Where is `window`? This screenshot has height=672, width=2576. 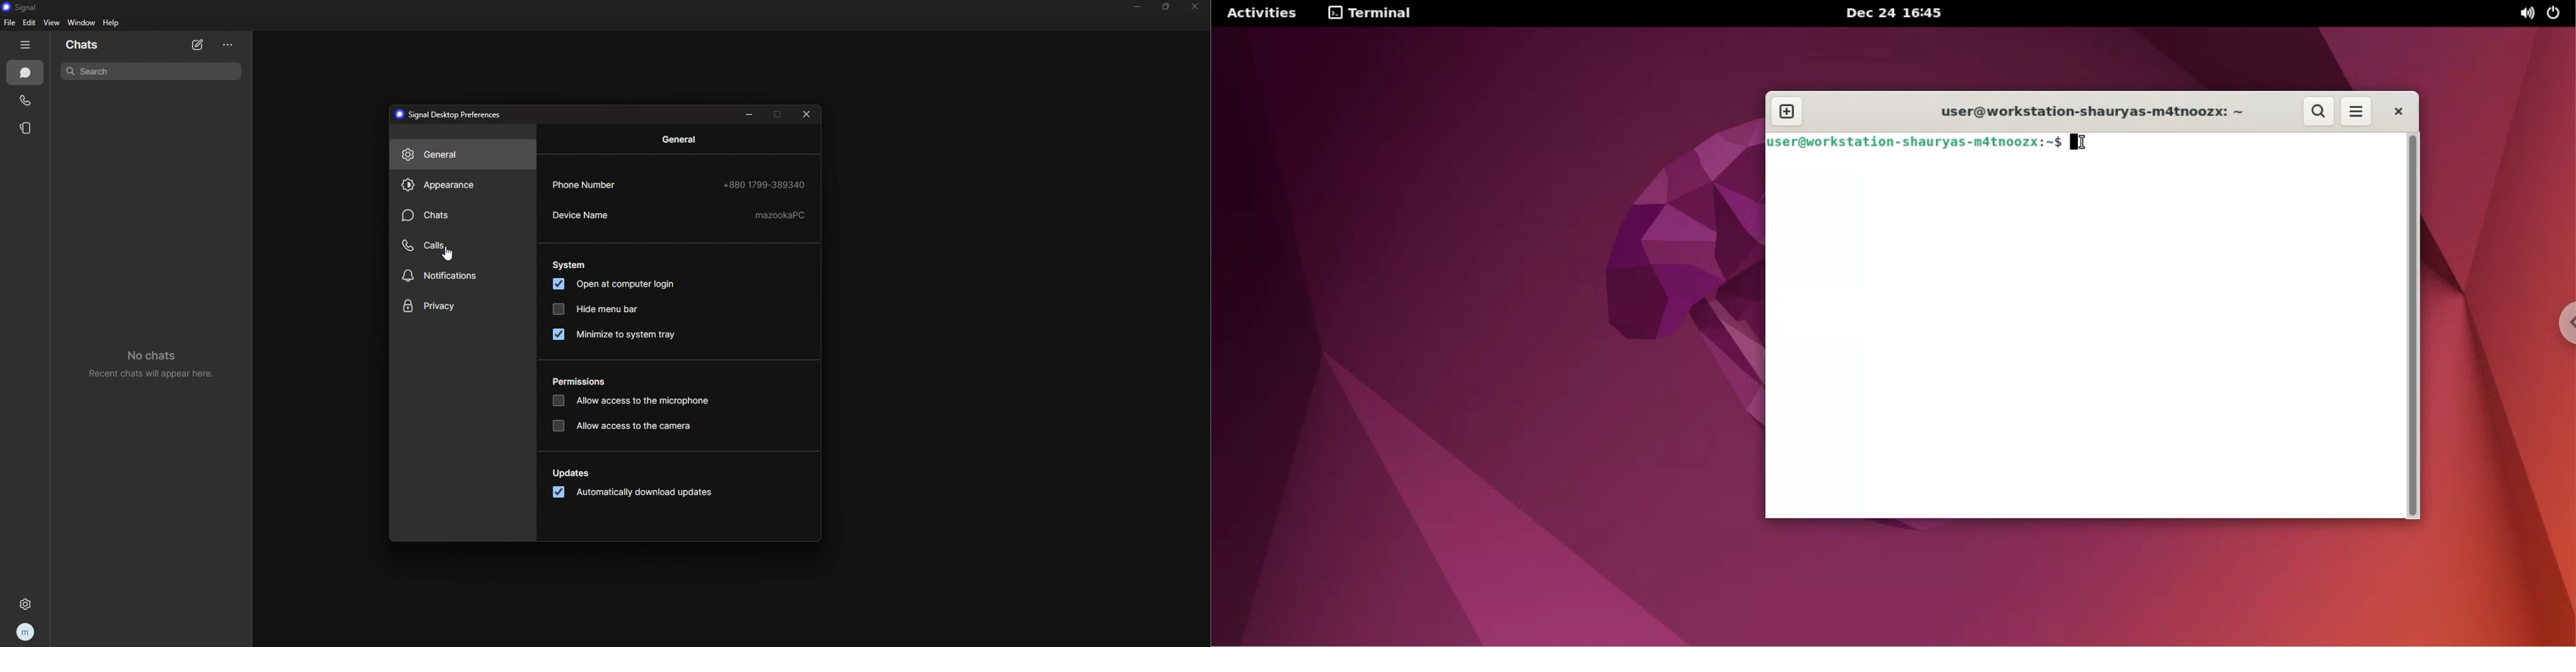 window is located at coordinates (81, 23).